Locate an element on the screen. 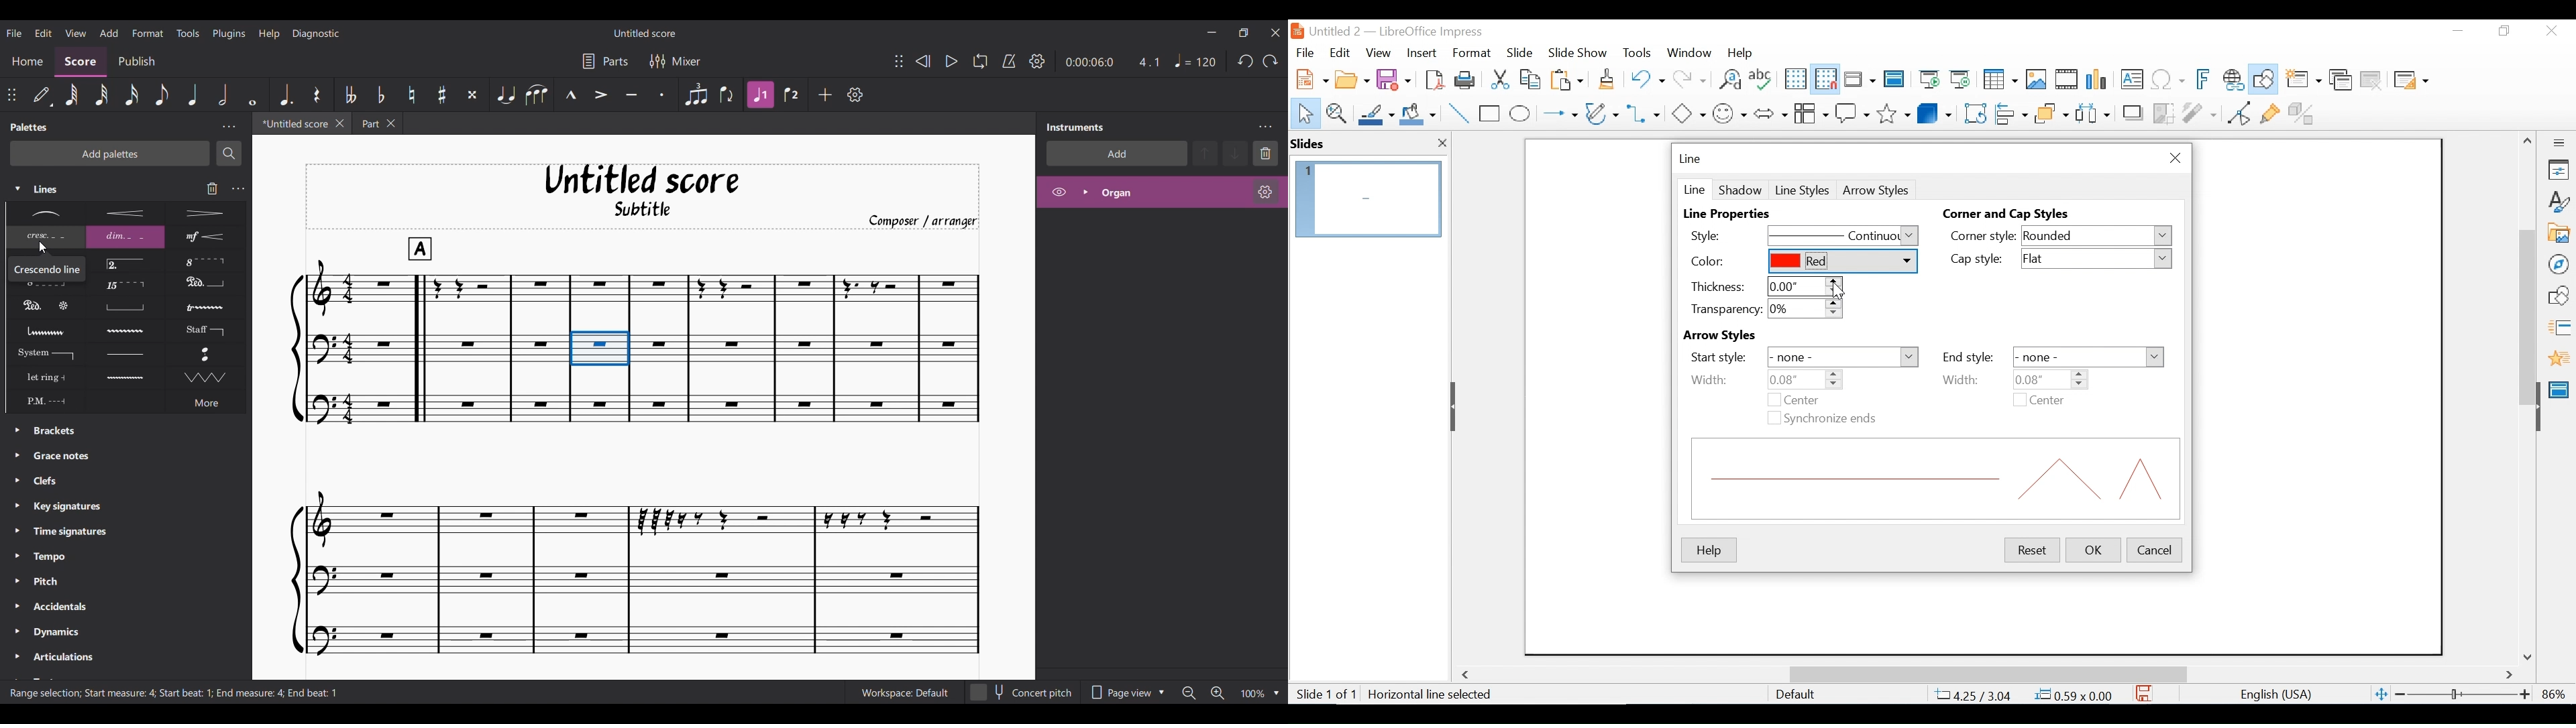  Connectors is located at coordinates (1645, 113).